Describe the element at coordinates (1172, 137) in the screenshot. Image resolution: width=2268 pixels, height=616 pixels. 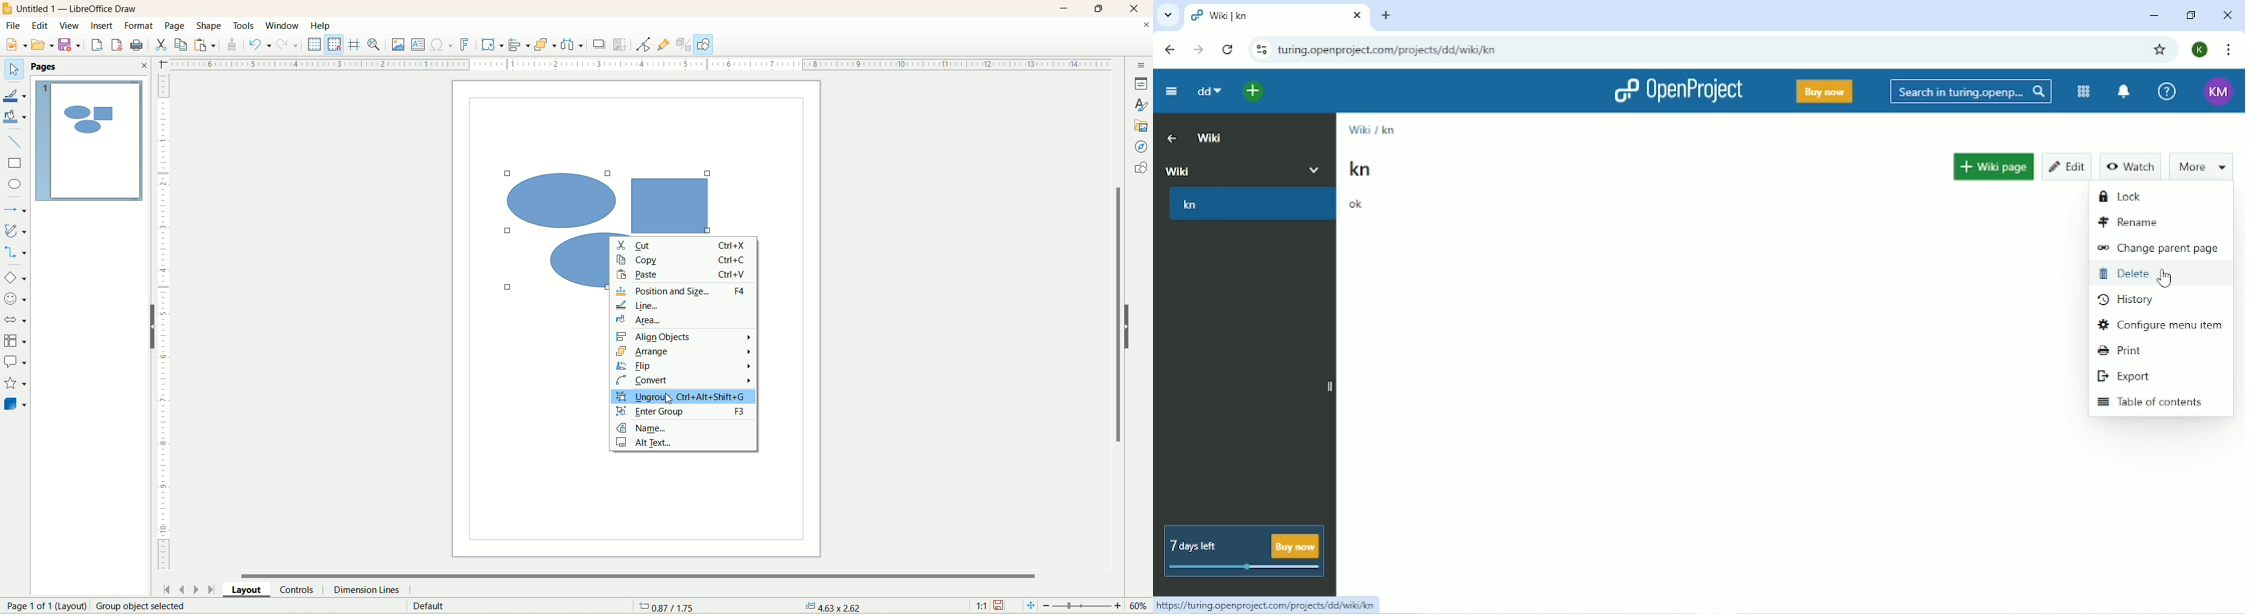
I see `Up` at that location.